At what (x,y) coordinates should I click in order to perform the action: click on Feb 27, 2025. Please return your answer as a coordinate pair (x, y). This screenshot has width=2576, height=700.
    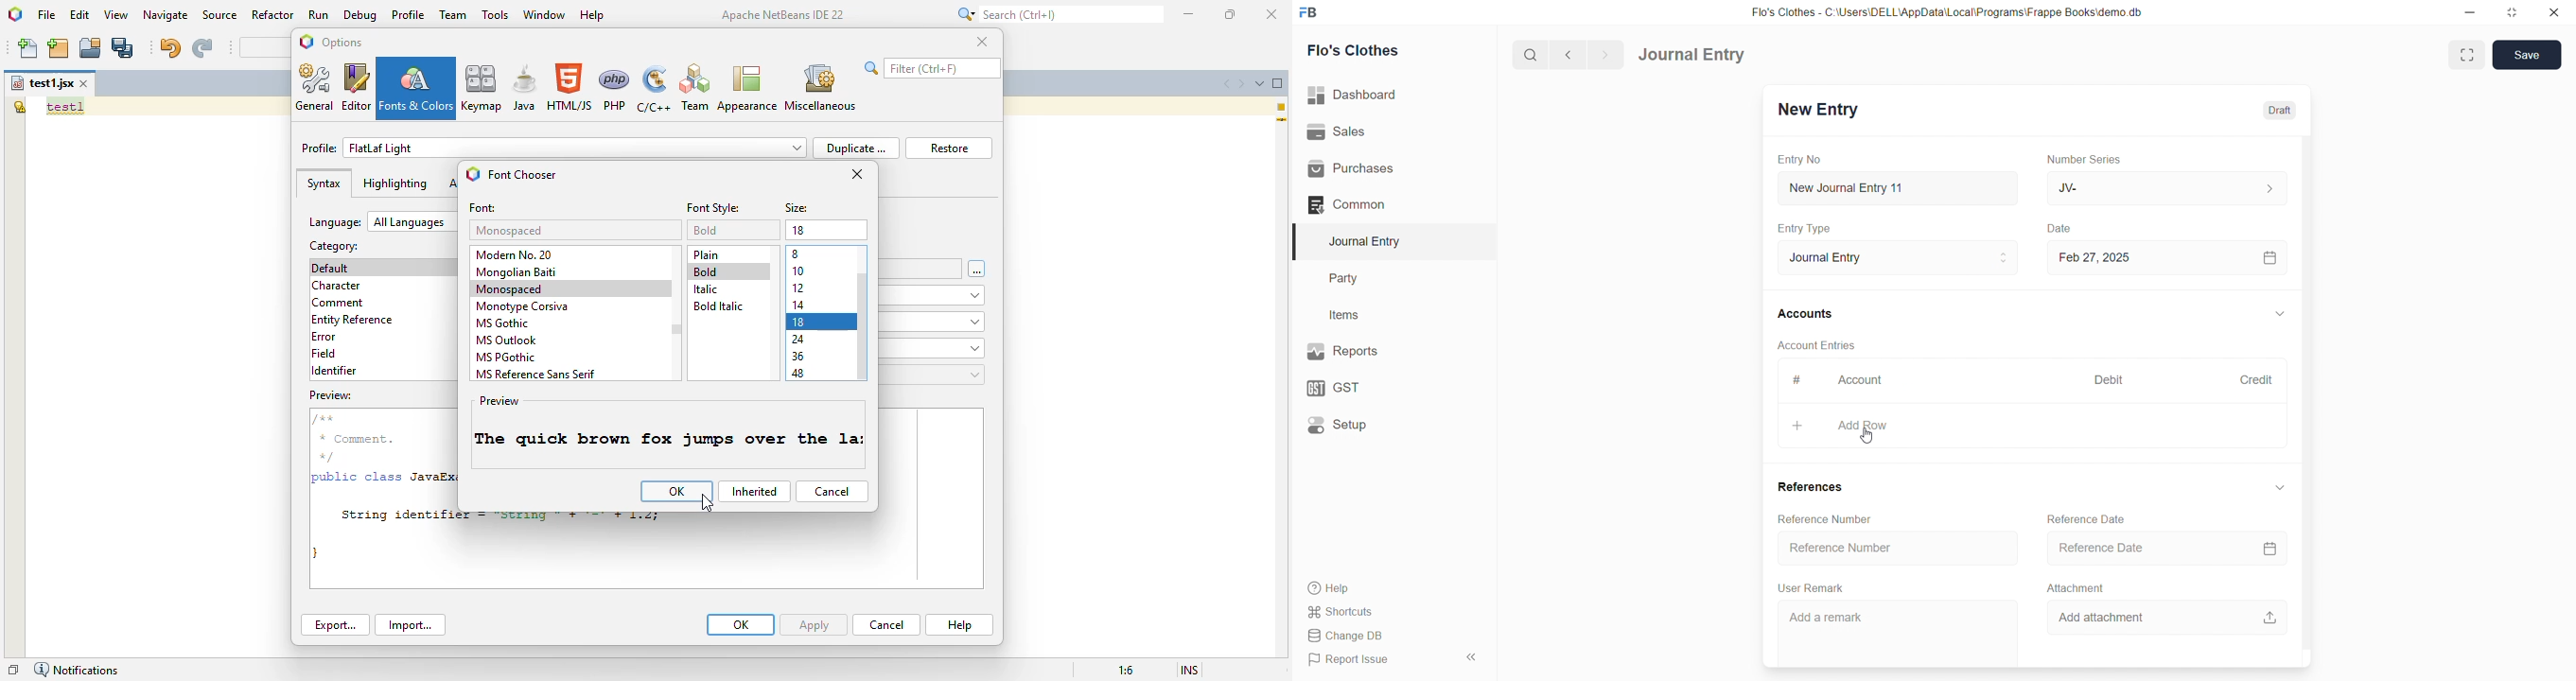
    Looking at the image, I should click on (2166, 258).